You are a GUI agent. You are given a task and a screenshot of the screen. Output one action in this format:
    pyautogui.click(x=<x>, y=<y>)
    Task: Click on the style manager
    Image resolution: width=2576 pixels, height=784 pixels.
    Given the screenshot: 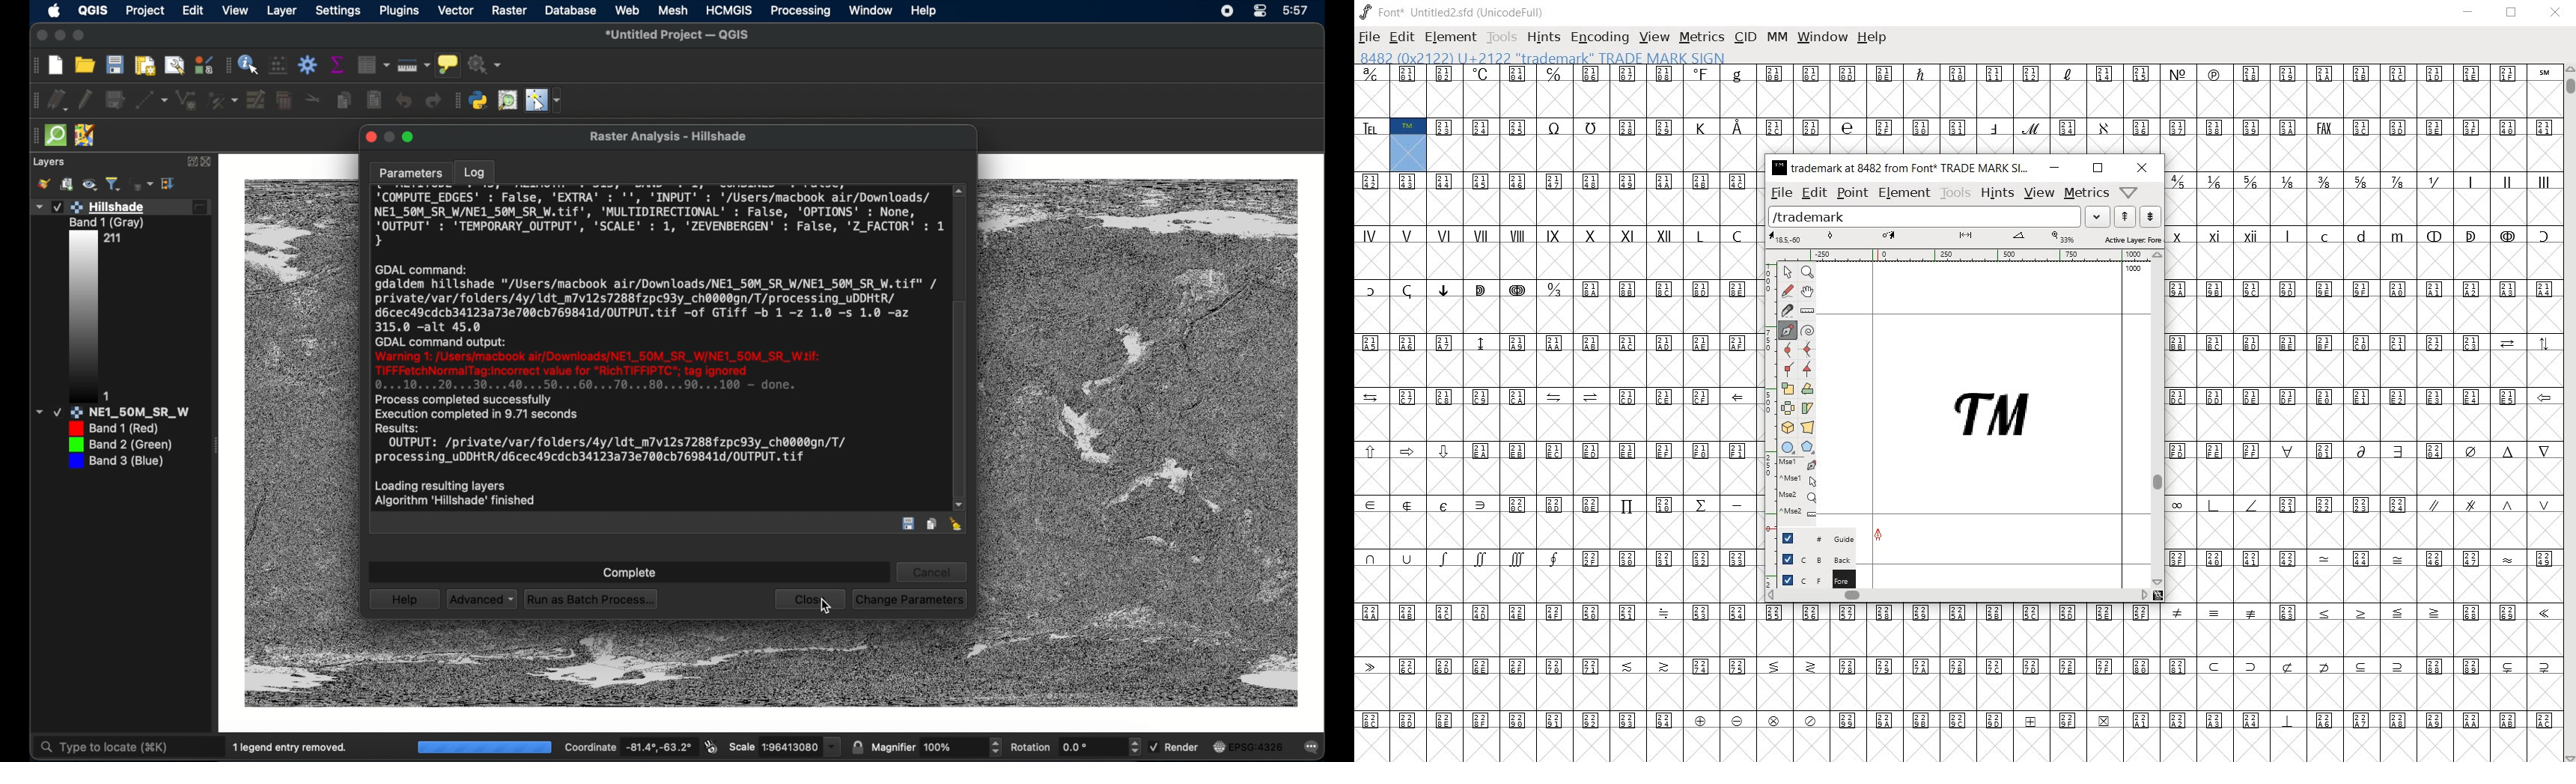 What is the action you would take?
    pyautogui.click(x=203, y=64)
    